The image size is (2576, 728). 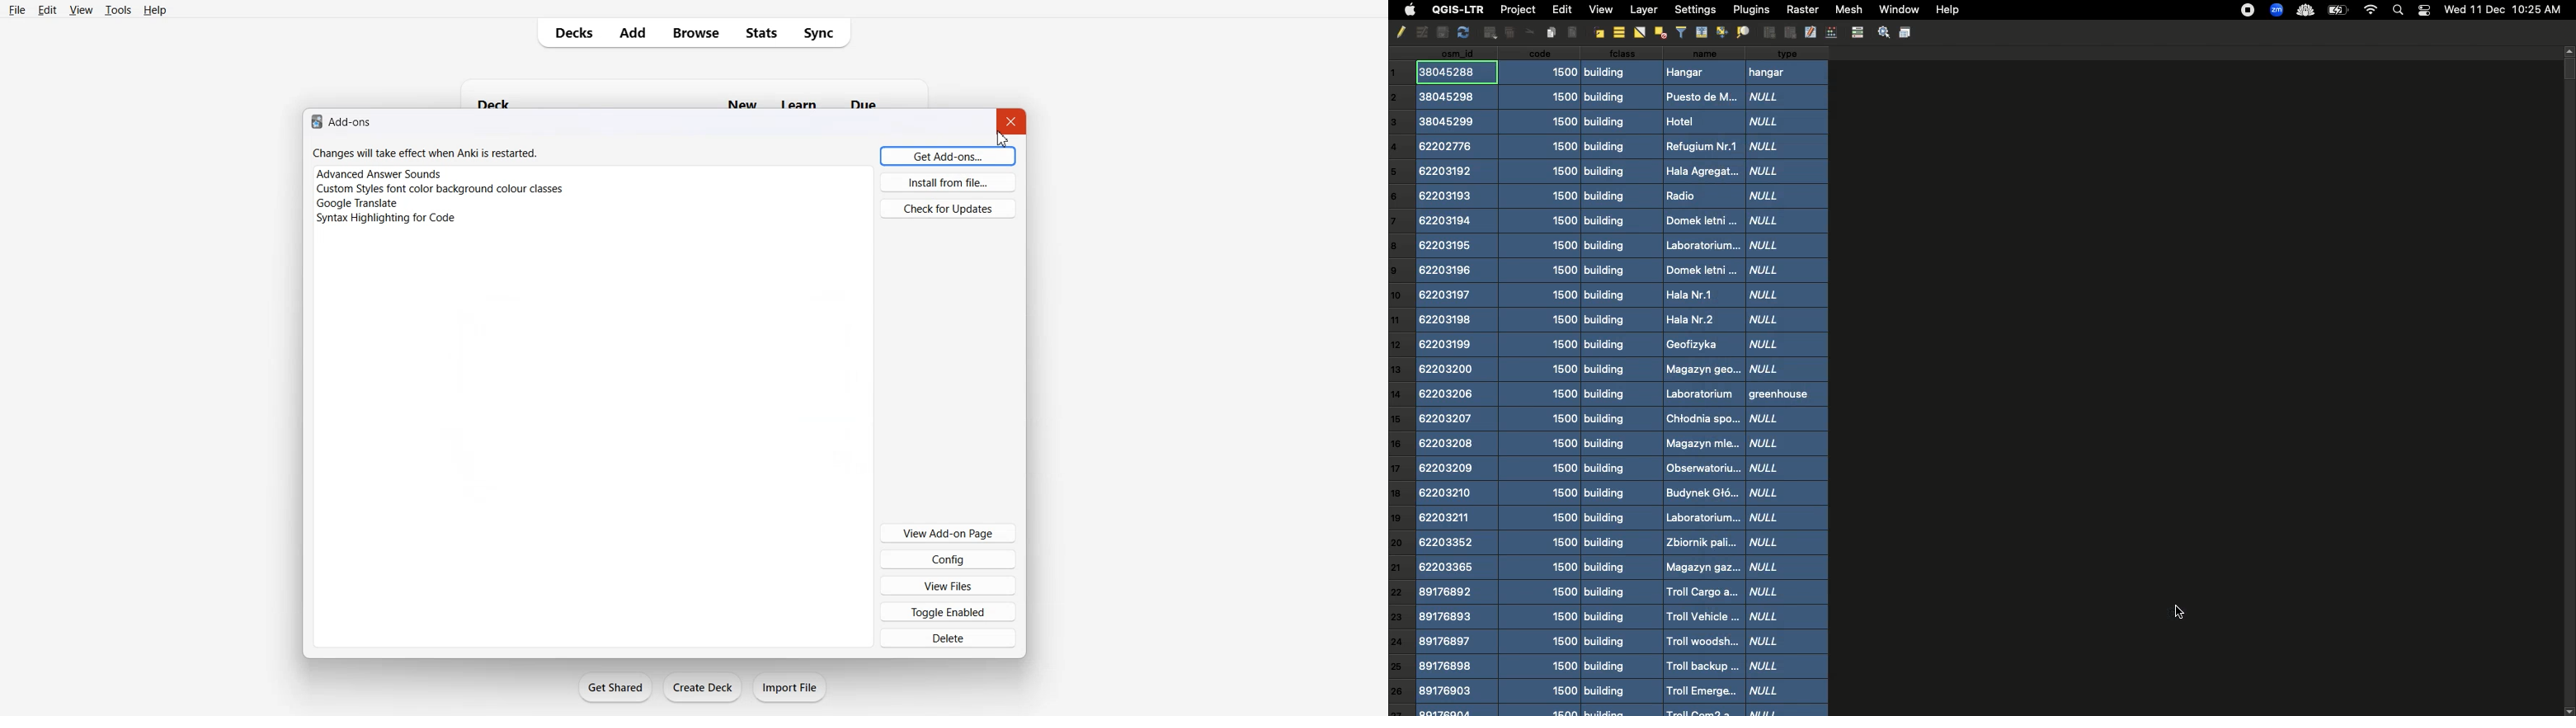 What do you see at coordinates (1701, 381) in the screenshot?
I see `Name` at bounding box center [1701, 381].